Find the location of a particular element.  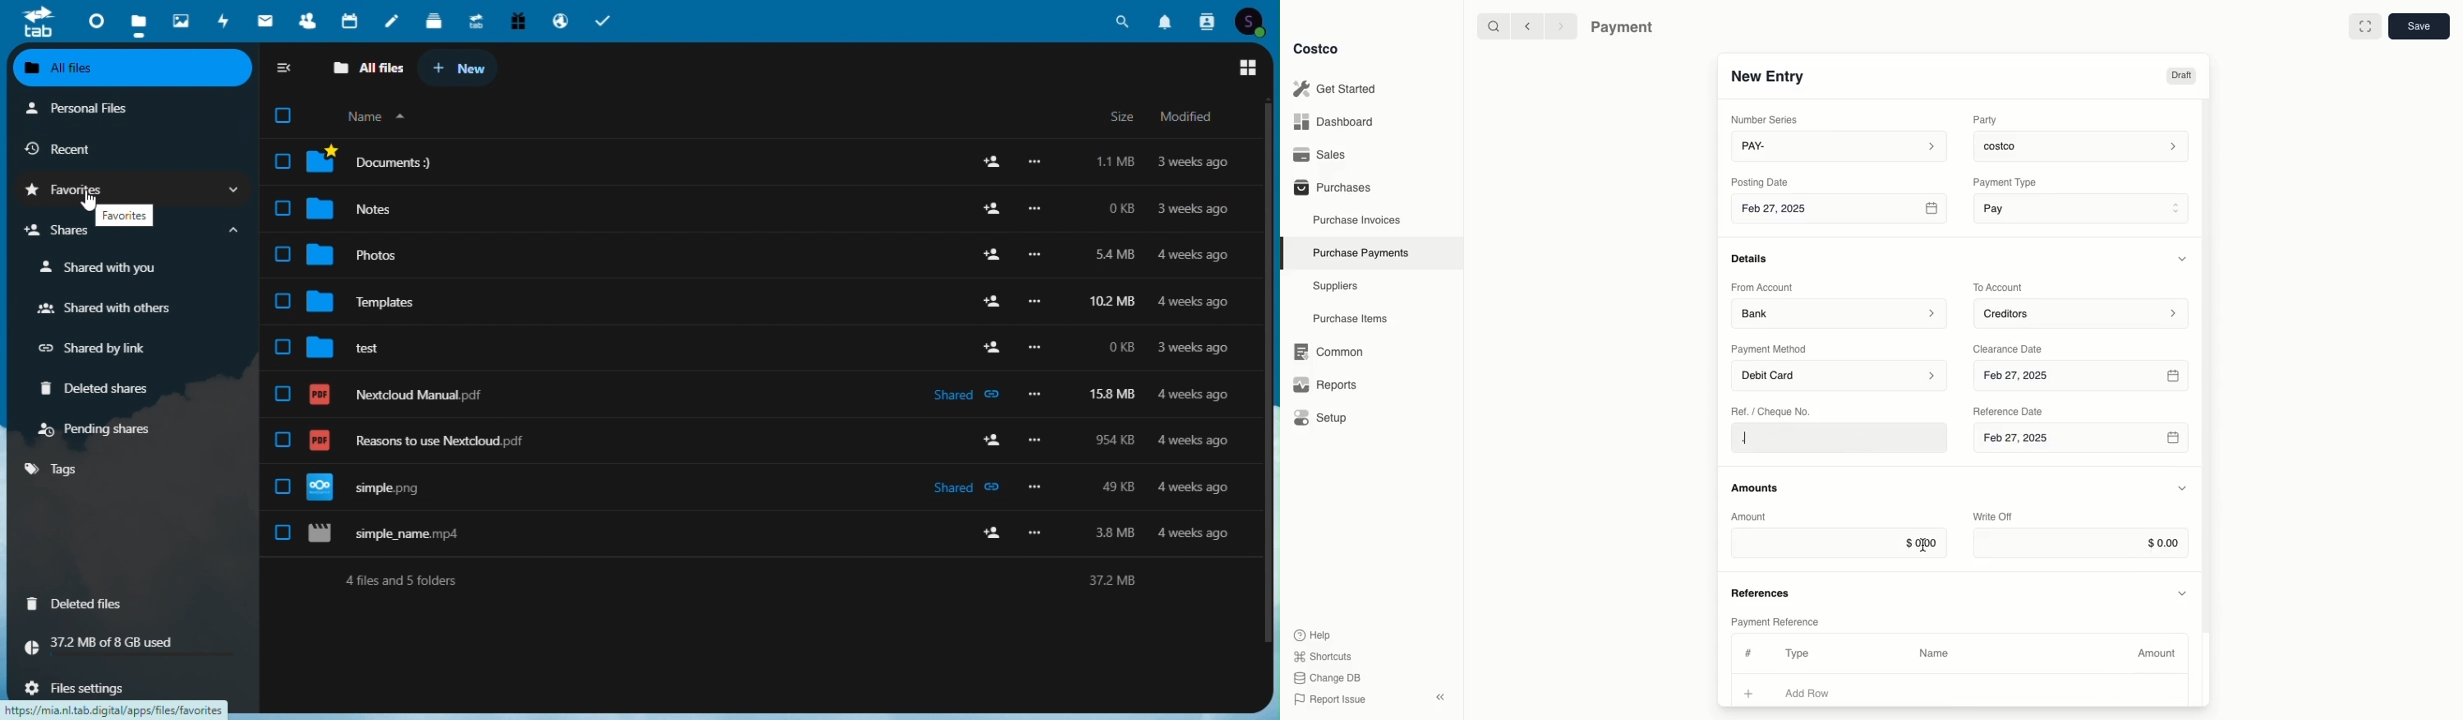

Help is located at coordinates (1312, 634).